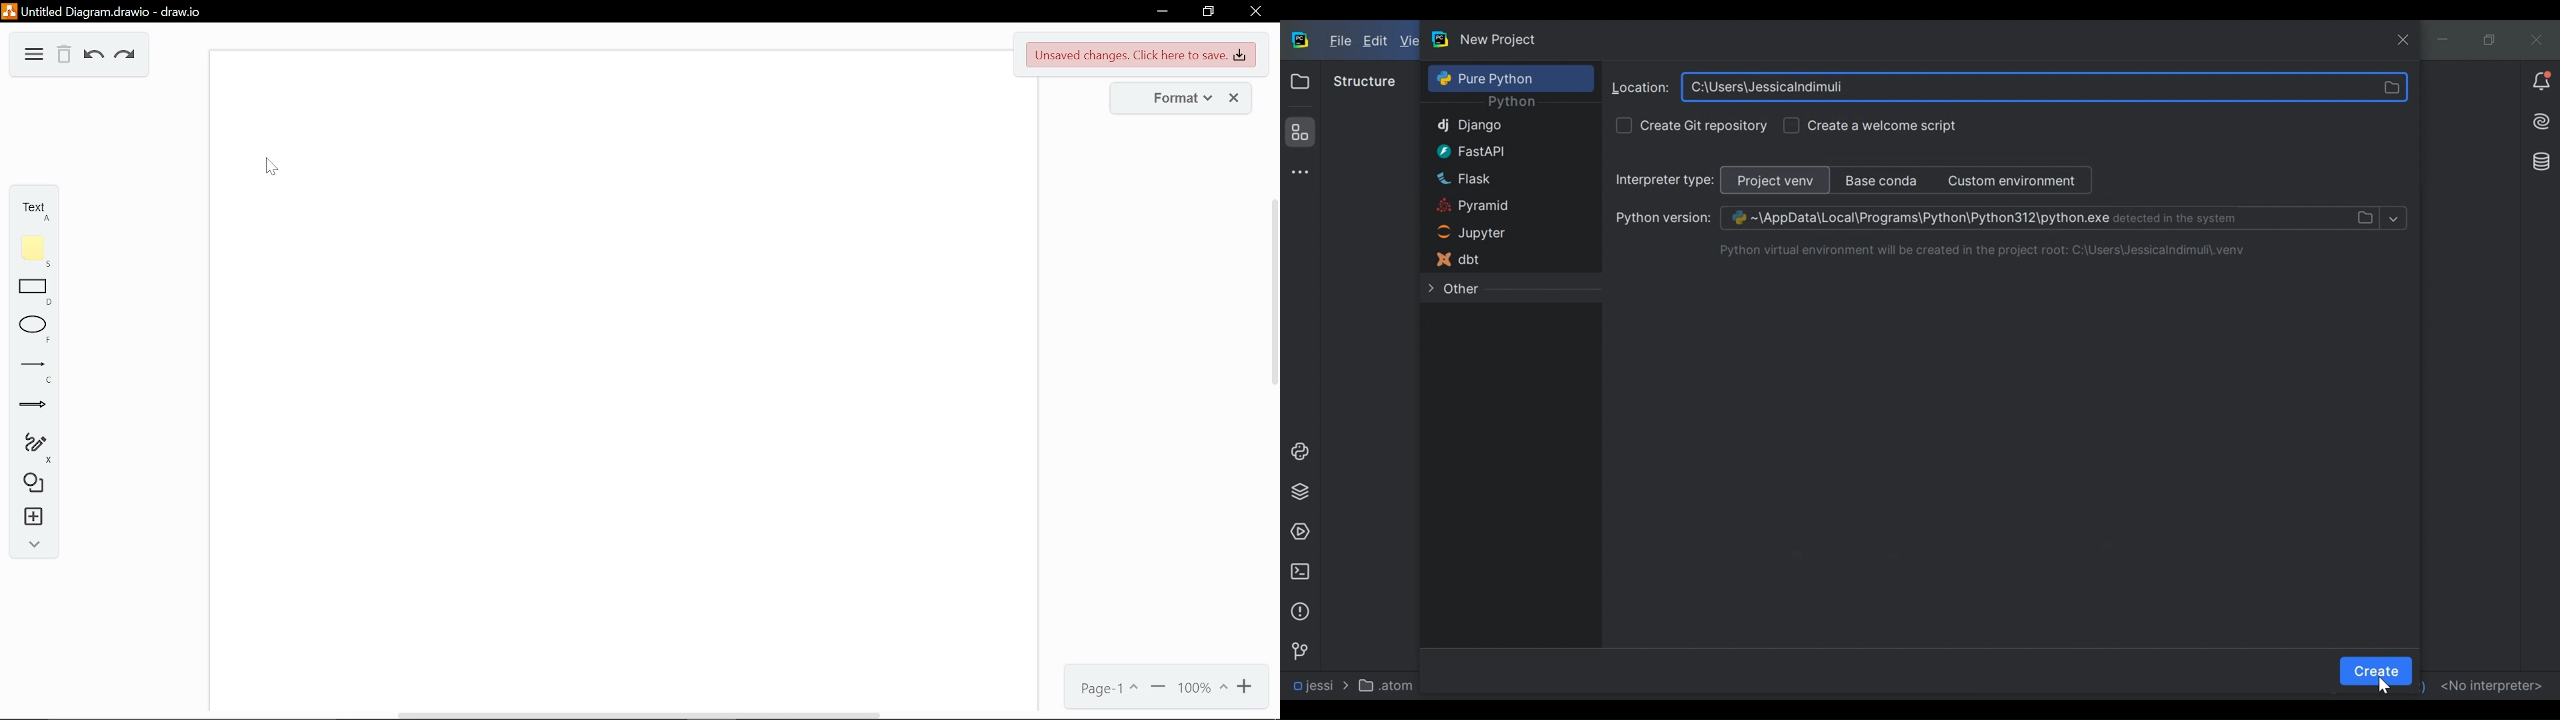  Describe the element at coordinates (1272, 294) in the screenshot. I see `vertical scrollbar` at that location.